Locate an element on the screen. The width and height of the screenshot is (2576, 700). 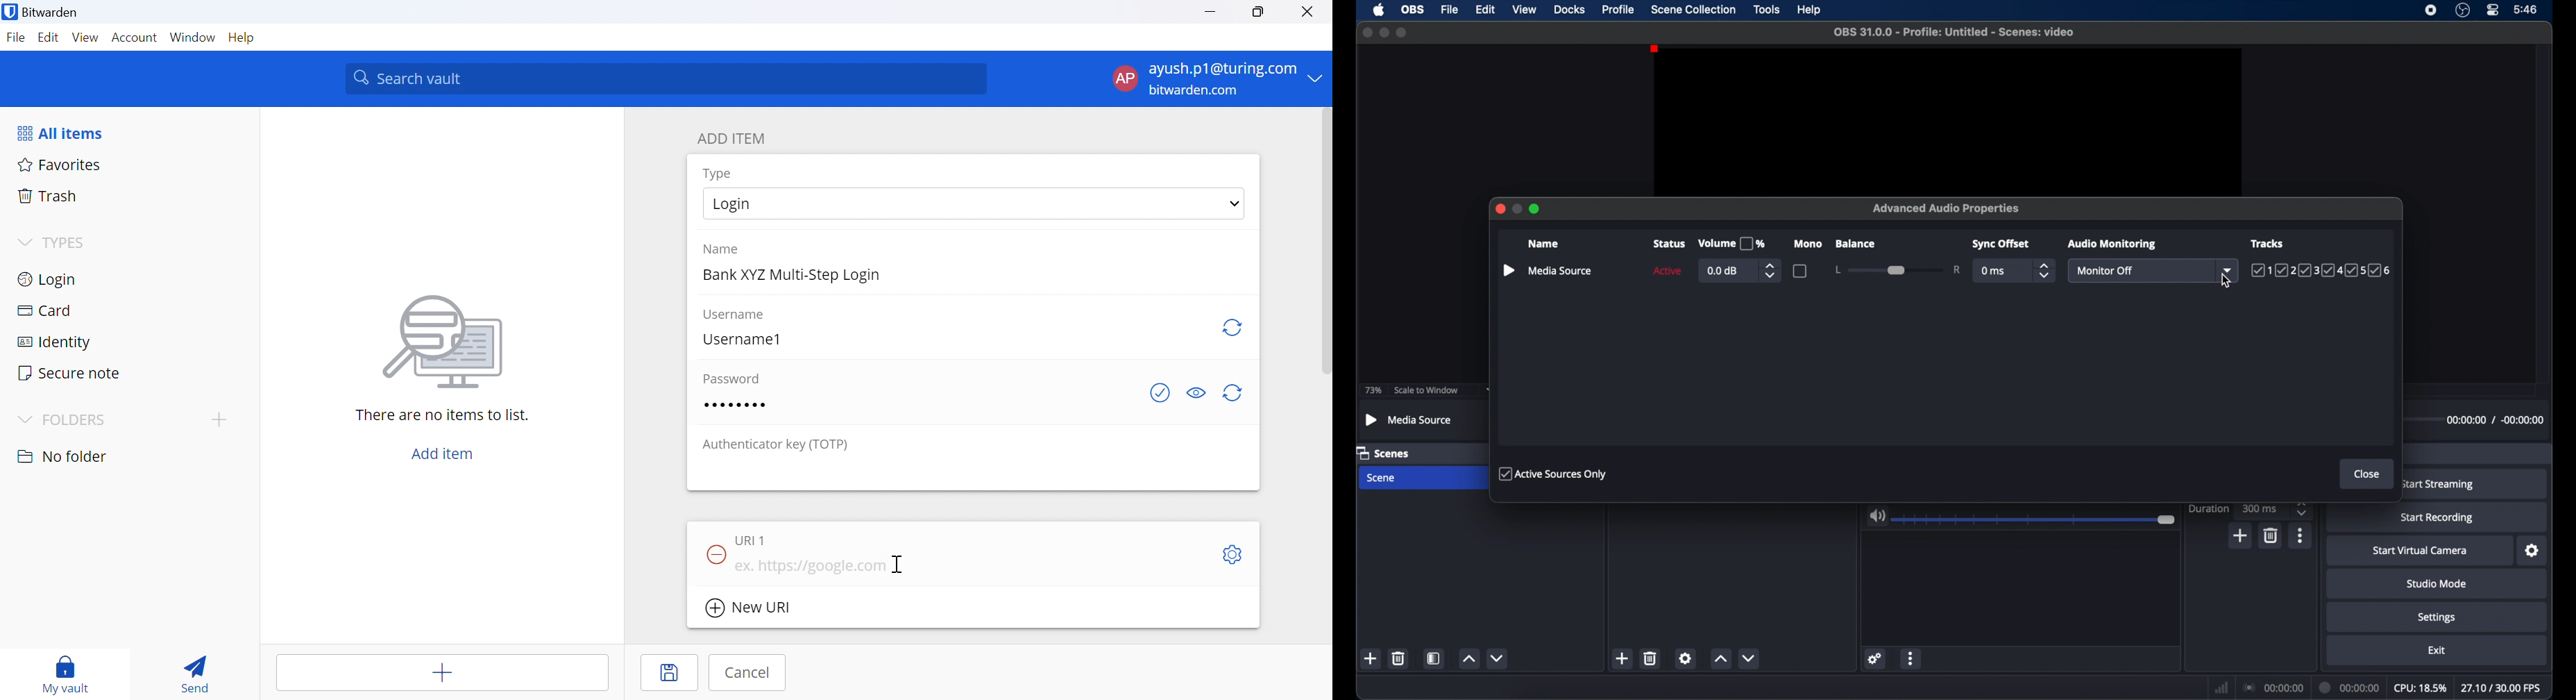
sidebar is located at coordinates (1508, 271).